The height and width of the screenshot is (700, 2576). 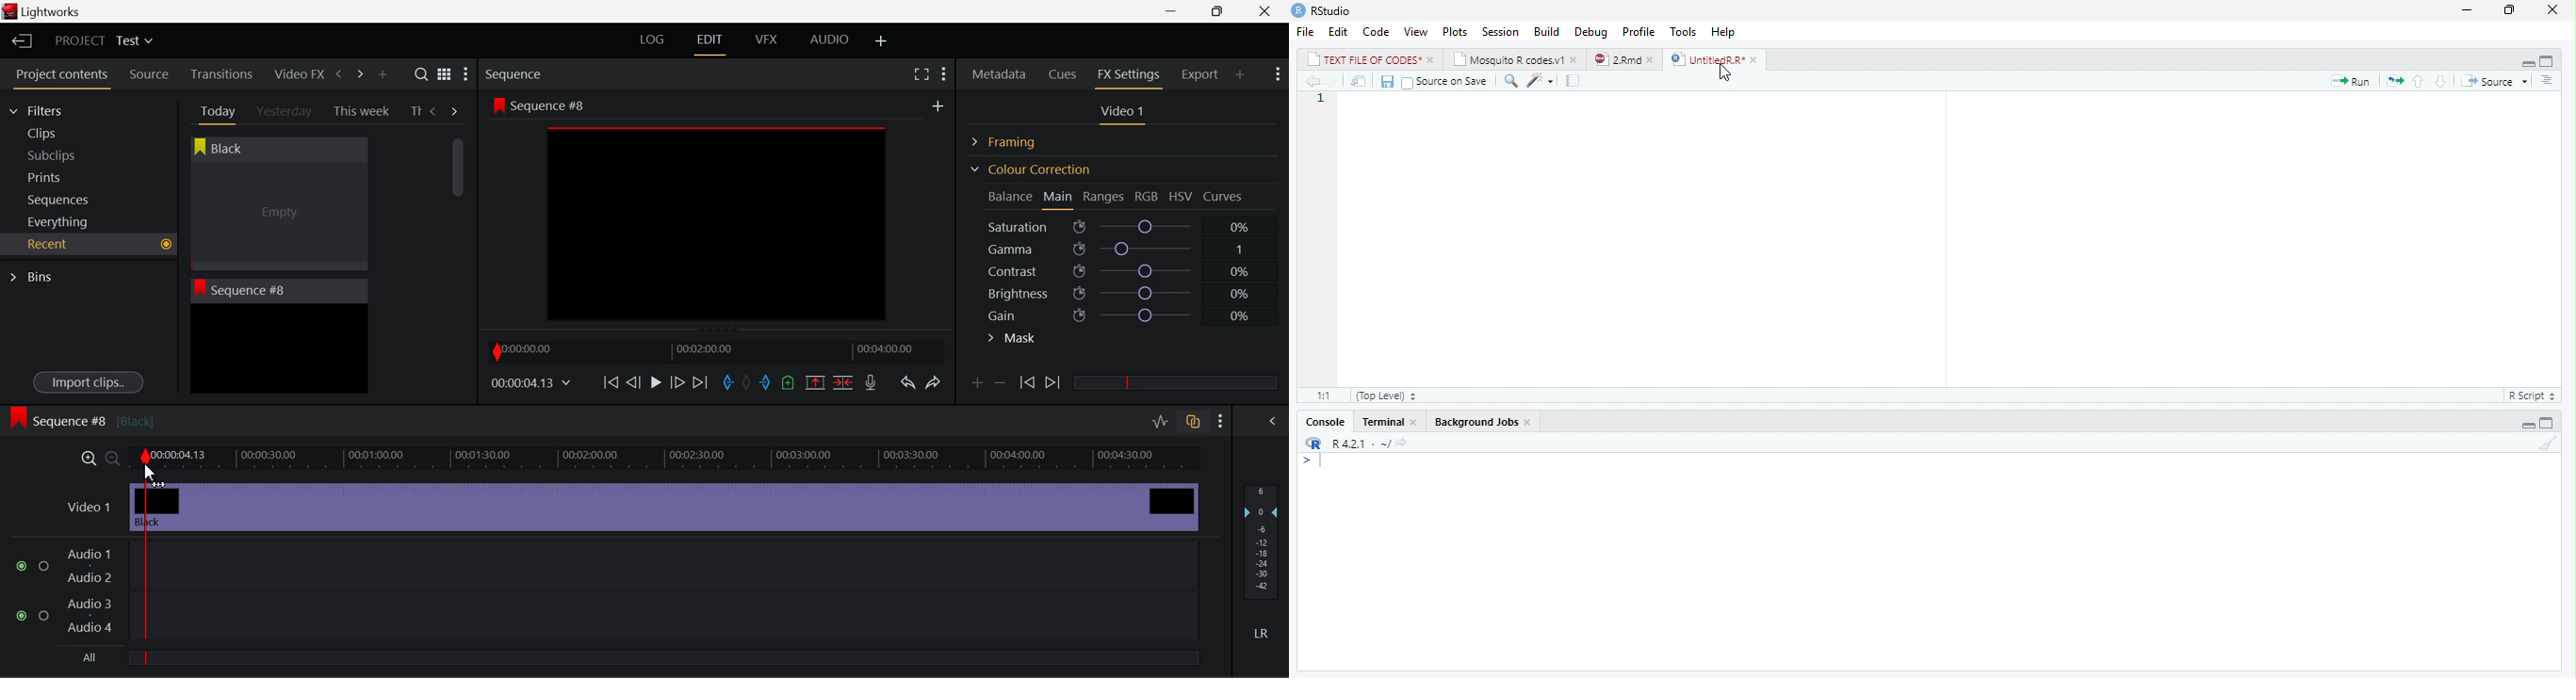 I want to click on Terminal, so click(x=1391, y=422).